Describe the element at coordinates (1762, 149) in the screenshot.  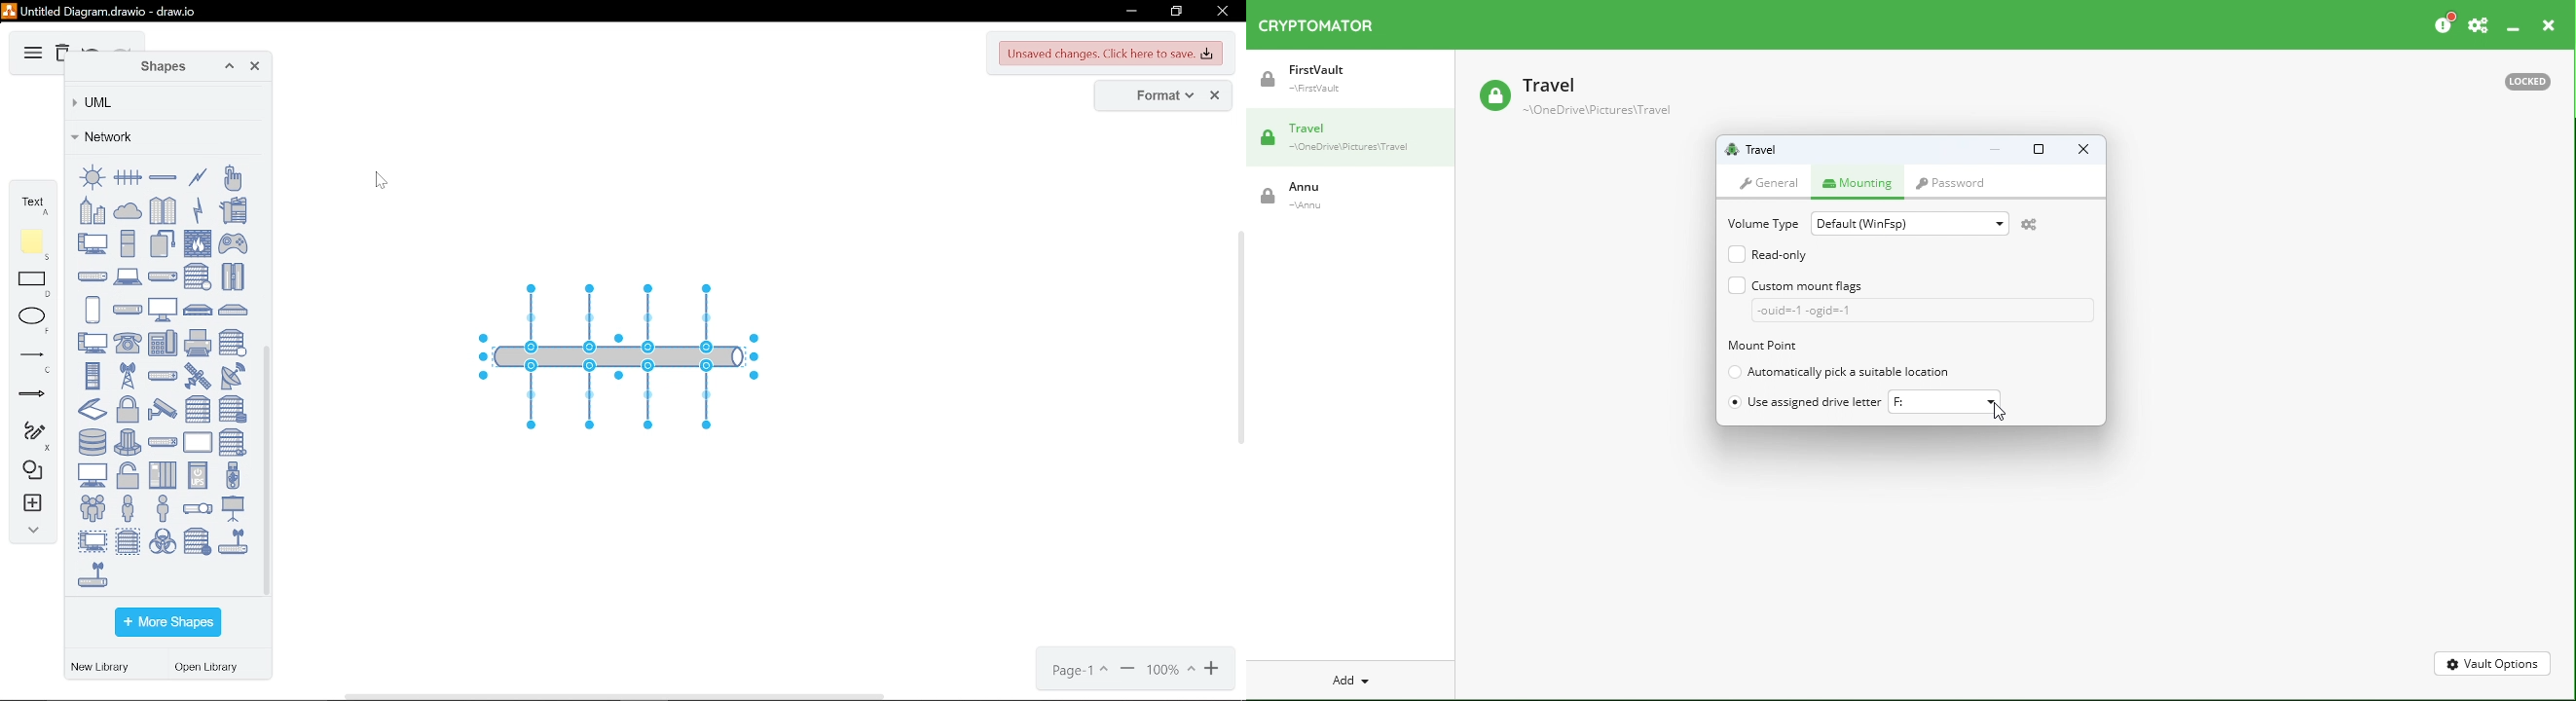
I see `Vault name` at that location.